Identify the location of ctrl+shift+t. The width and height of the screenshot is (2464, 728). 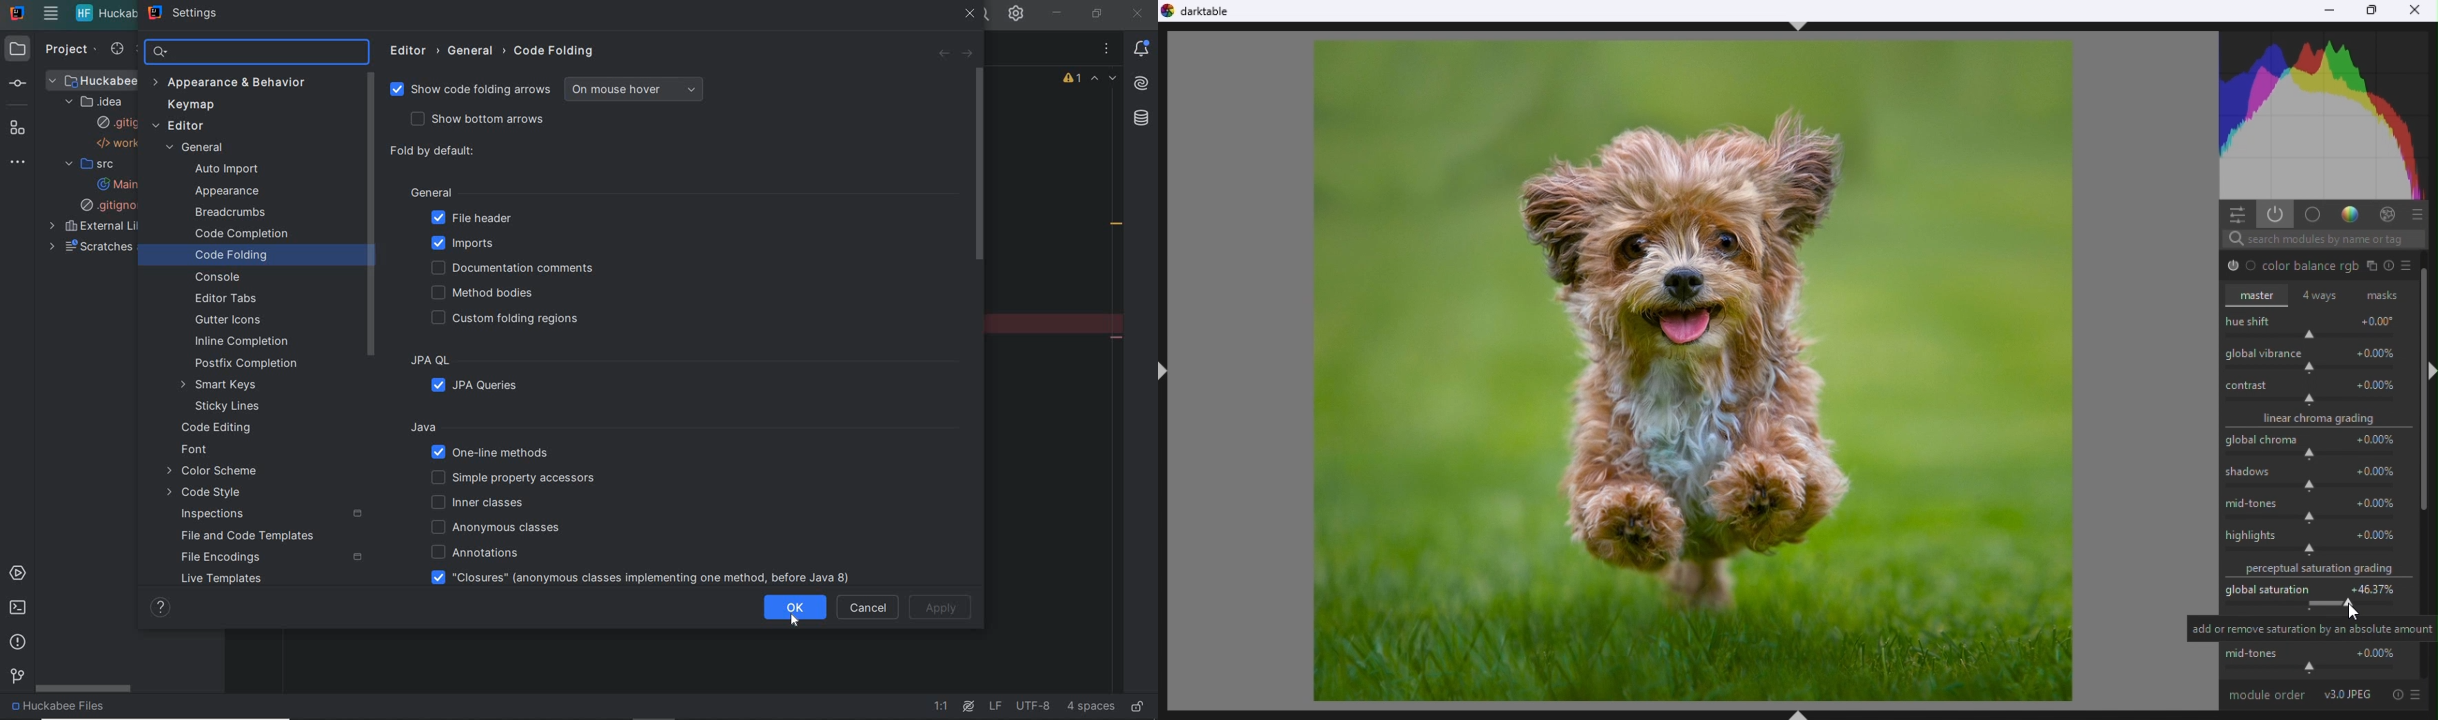
(1804, 30).